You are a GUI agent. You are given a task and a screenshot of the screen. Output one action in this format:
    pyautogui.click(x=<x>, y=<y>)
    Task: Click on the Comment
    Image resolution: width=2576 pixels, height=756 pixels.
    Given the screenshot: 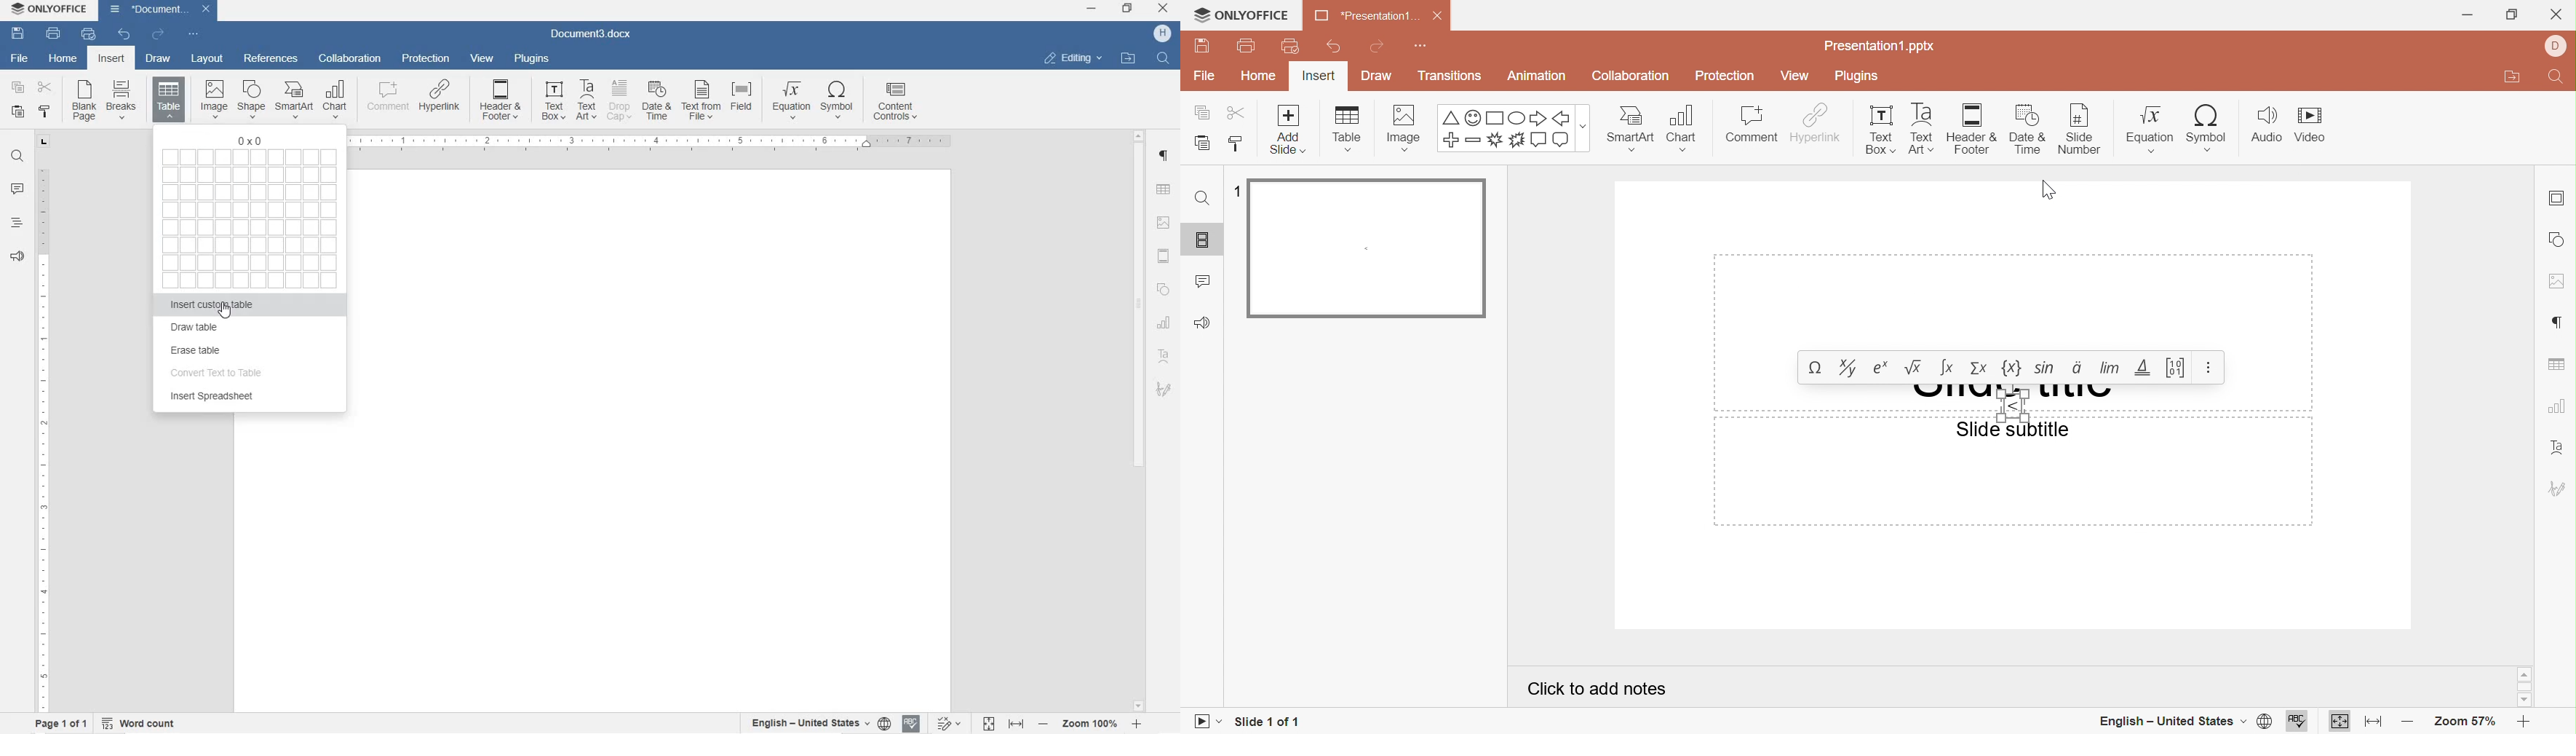 What is the action you would take?
    pyautogui.click(x=1752, y=126)
    